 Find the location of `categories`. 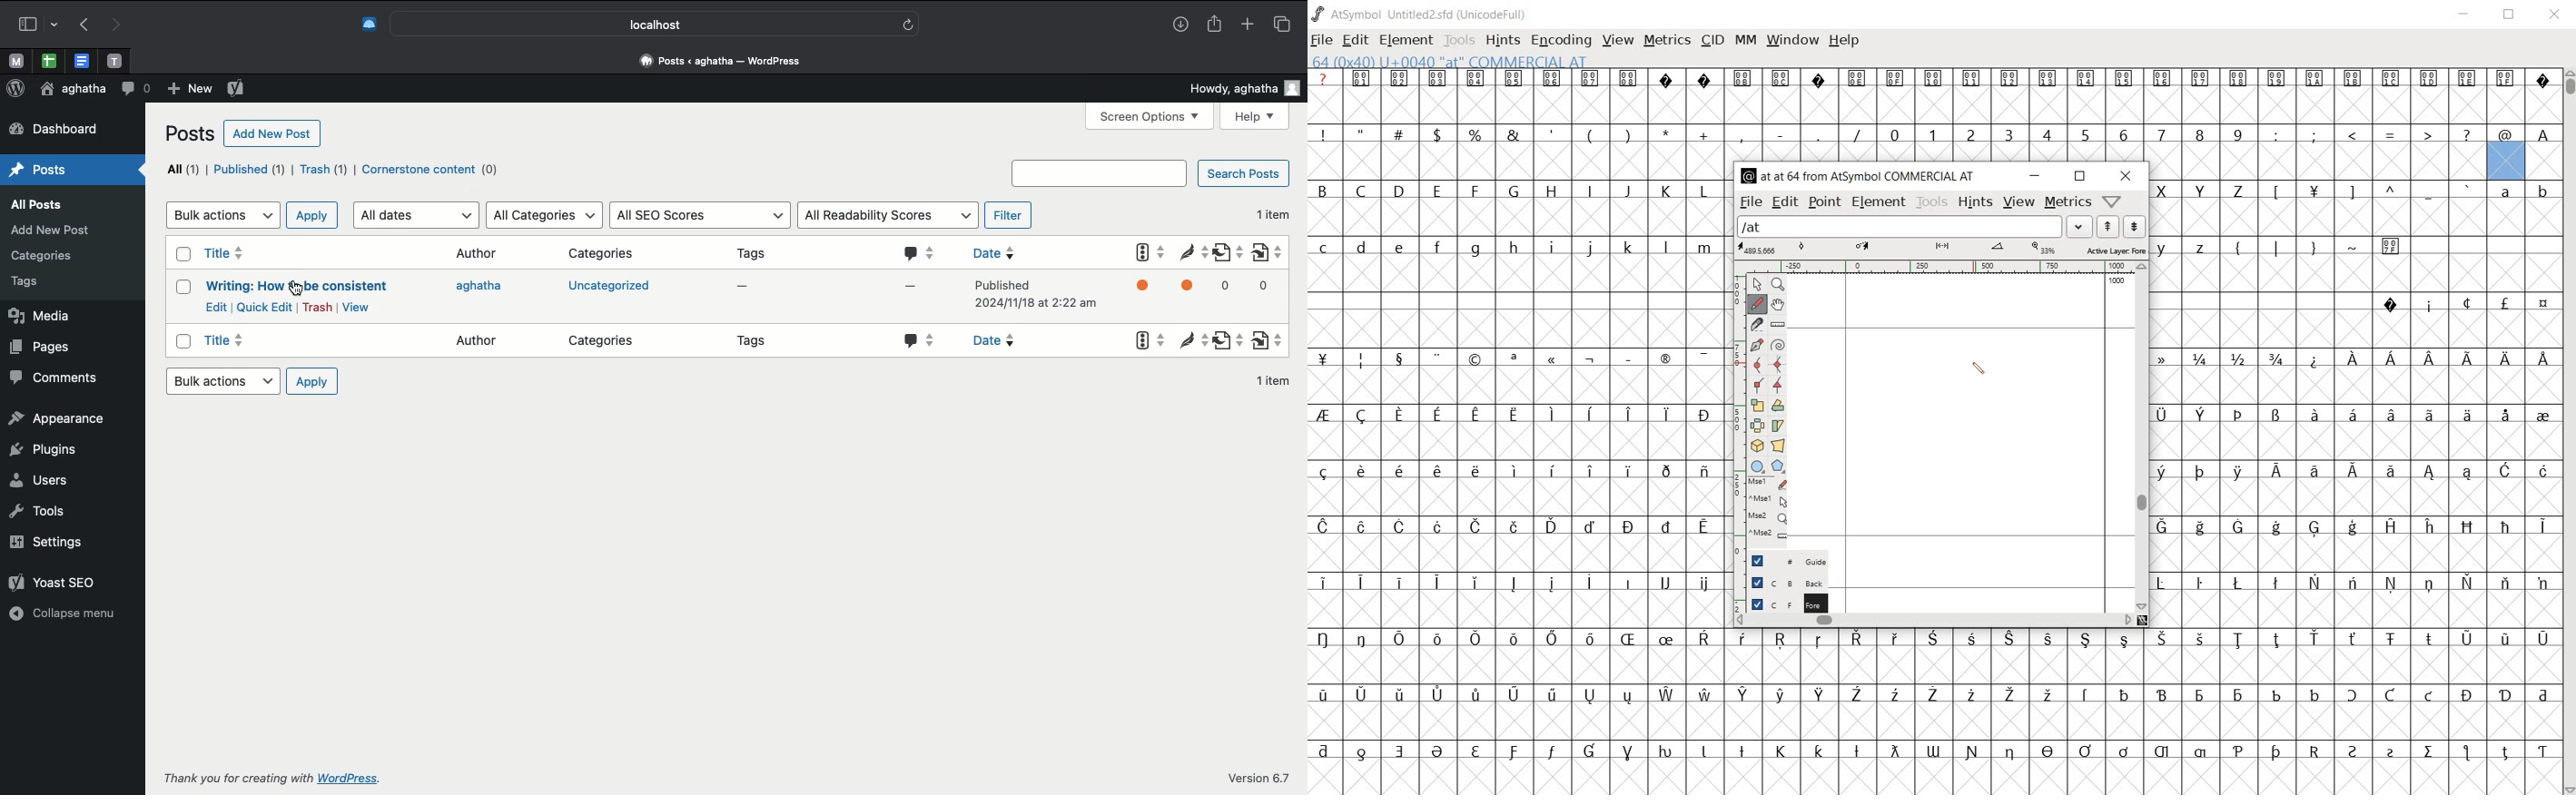

categories is located at coordinates (607, 339).